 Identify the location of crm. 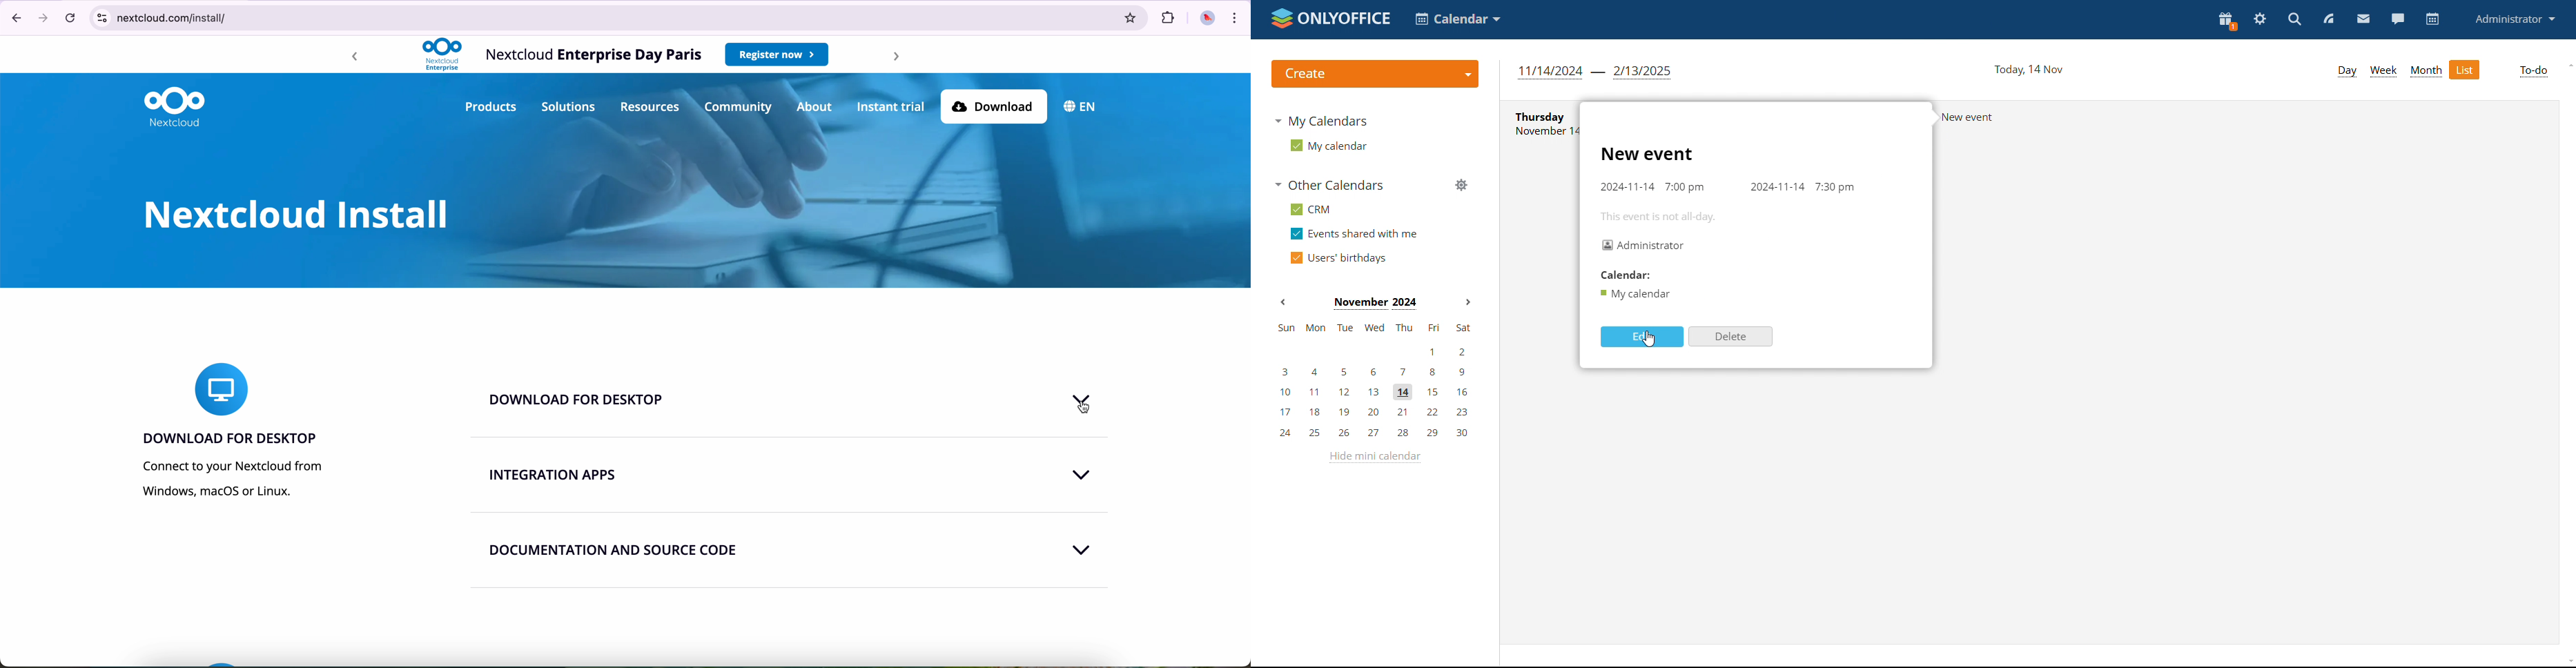
(1309, 209).